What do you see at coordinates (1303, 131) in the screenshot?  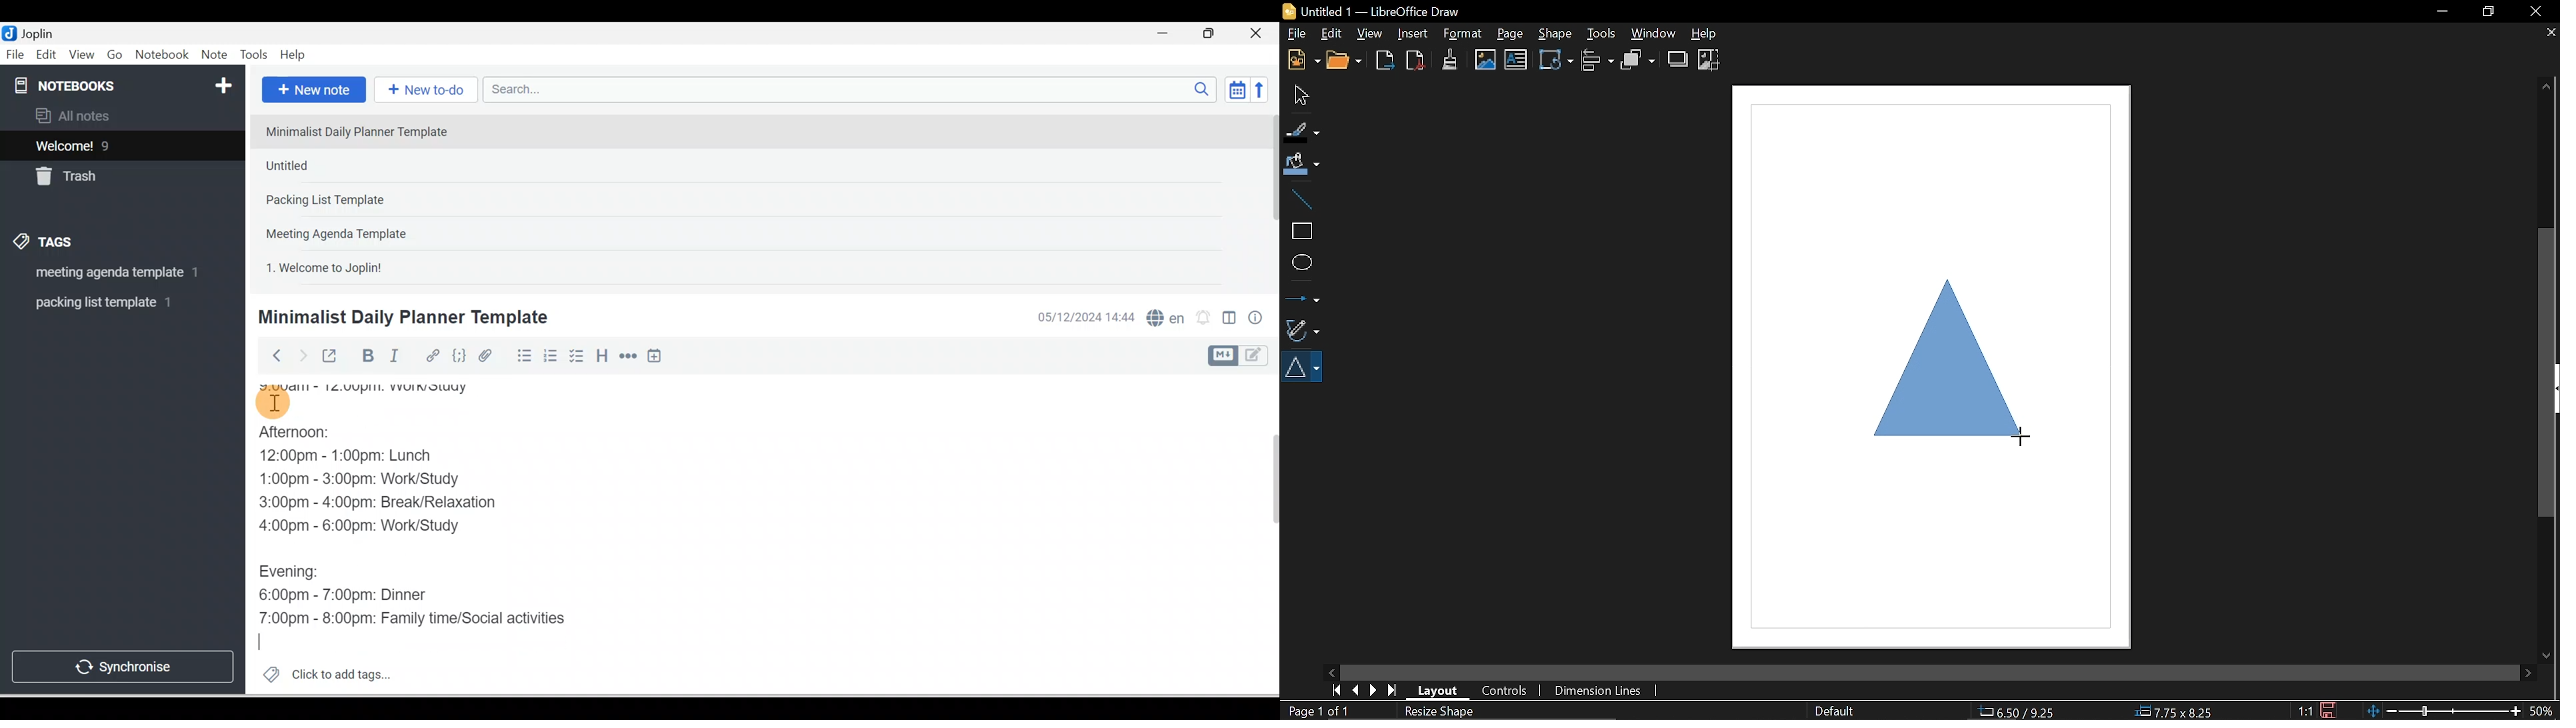 I see `fill line` at bounding box center [1303, 131].